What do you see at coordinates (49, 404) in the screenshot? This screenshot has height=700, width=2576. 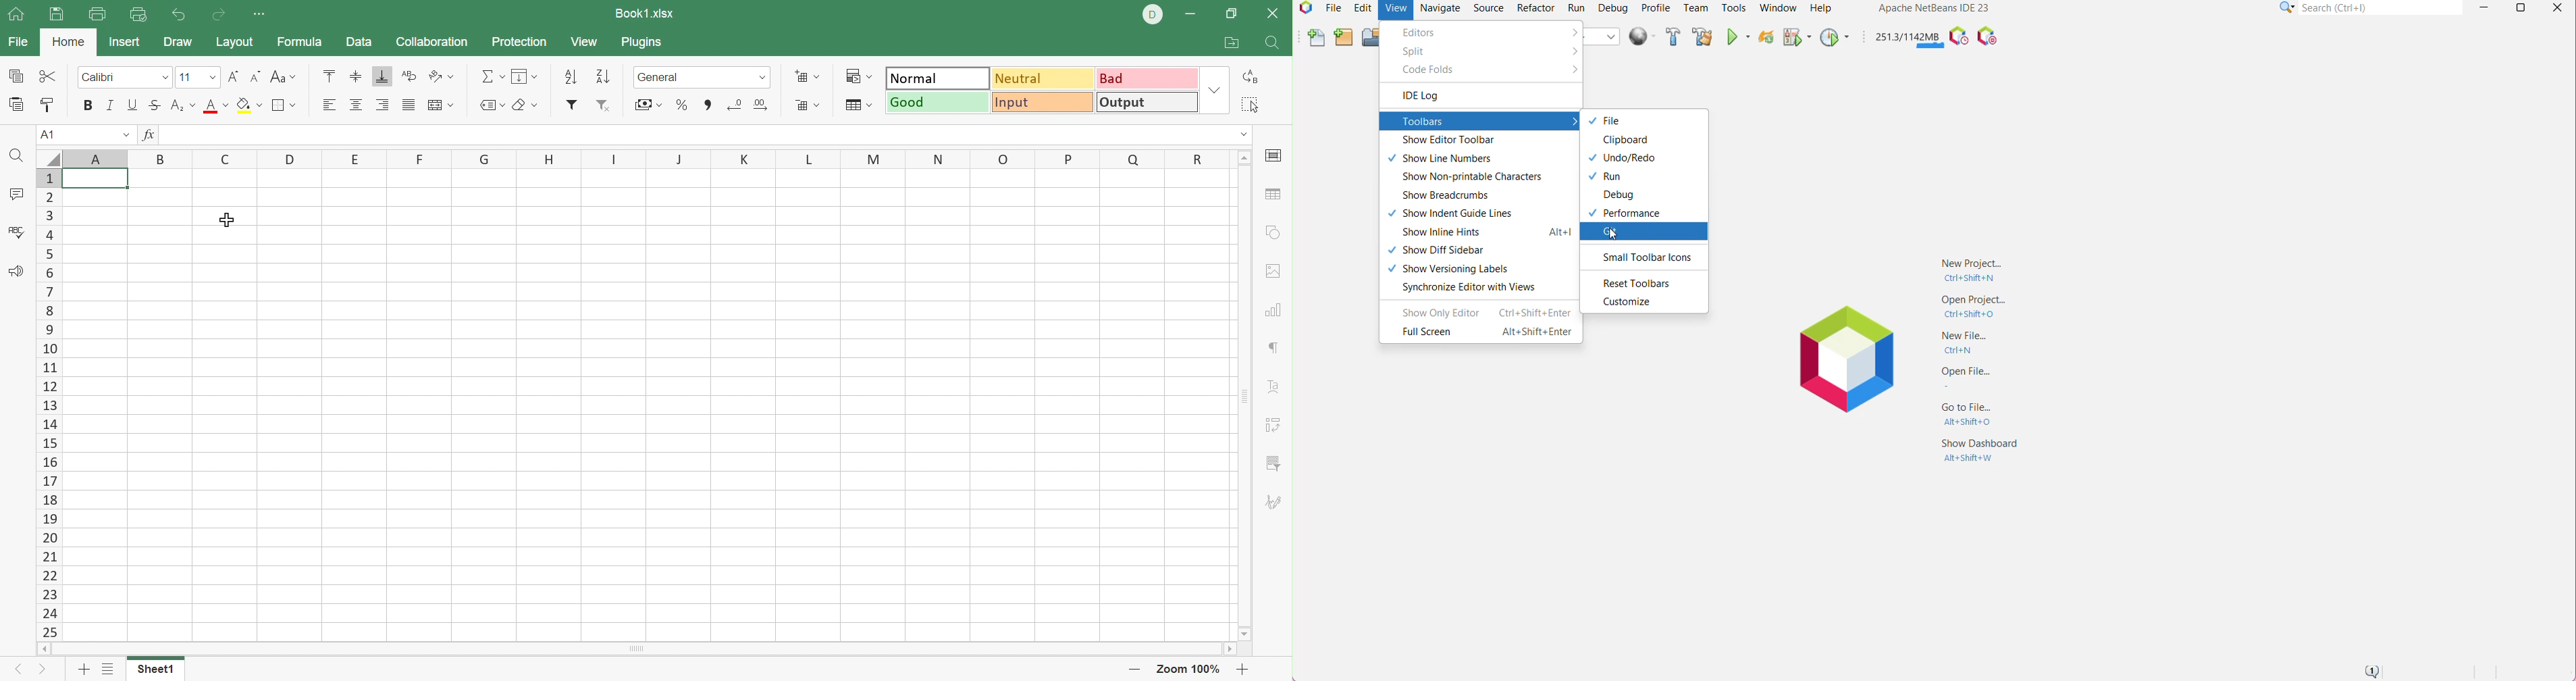 I see `Row names` at bounding box center [49, 404].